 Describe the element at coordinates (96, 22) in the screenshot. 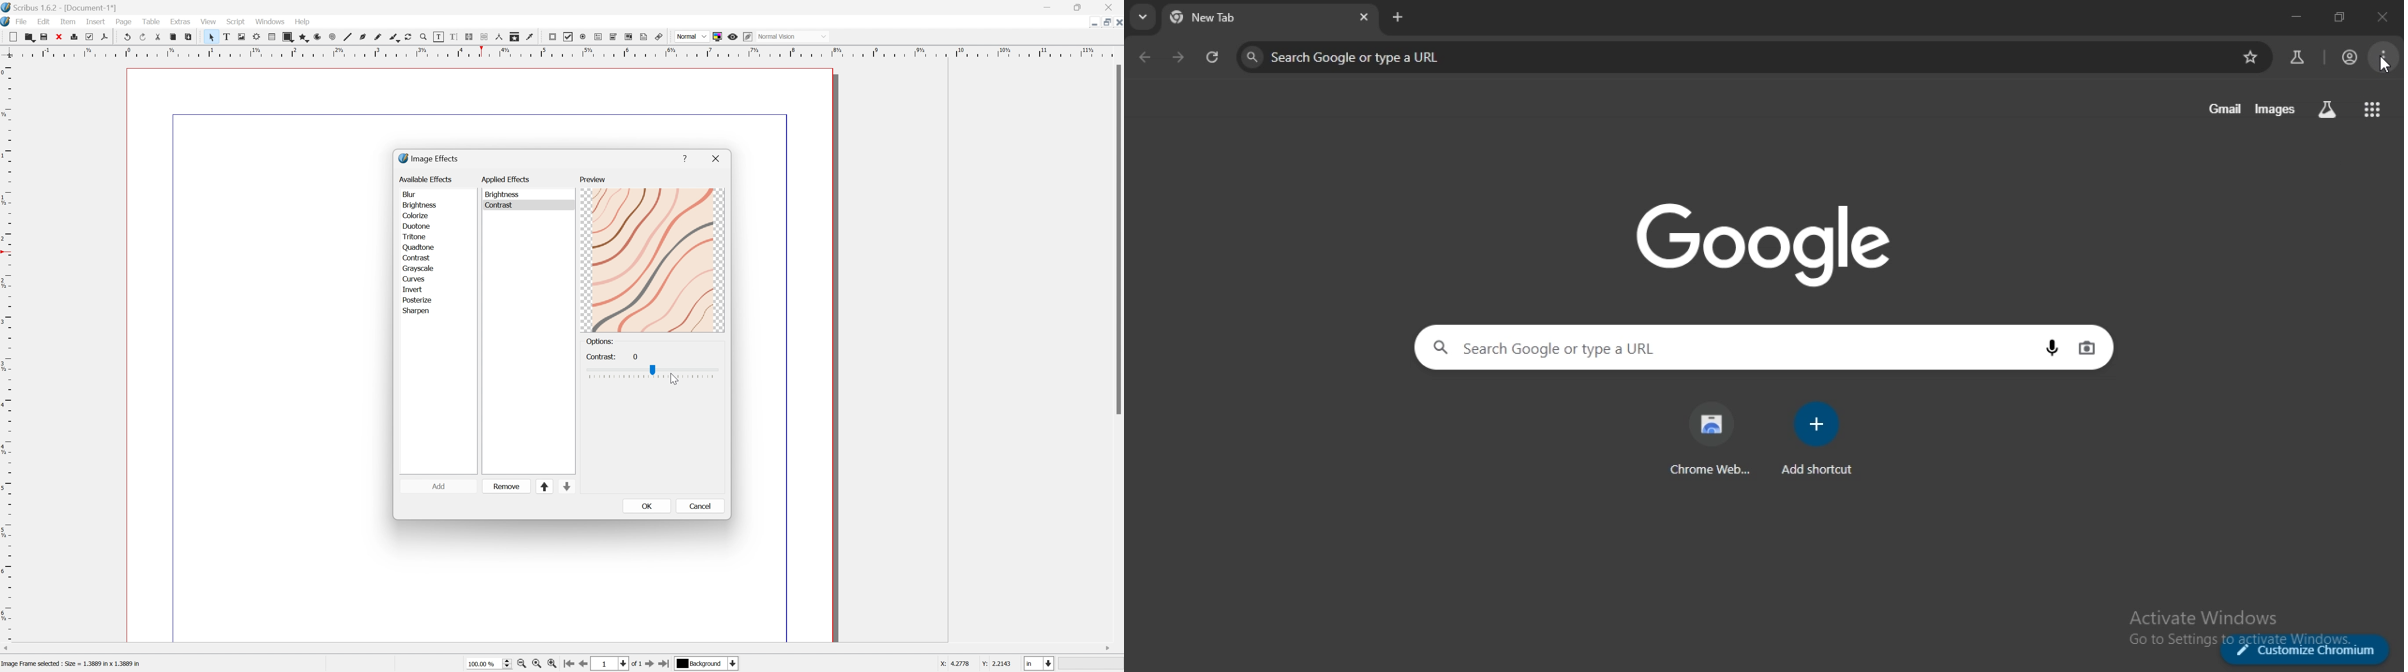

I see `Insert` at that location.